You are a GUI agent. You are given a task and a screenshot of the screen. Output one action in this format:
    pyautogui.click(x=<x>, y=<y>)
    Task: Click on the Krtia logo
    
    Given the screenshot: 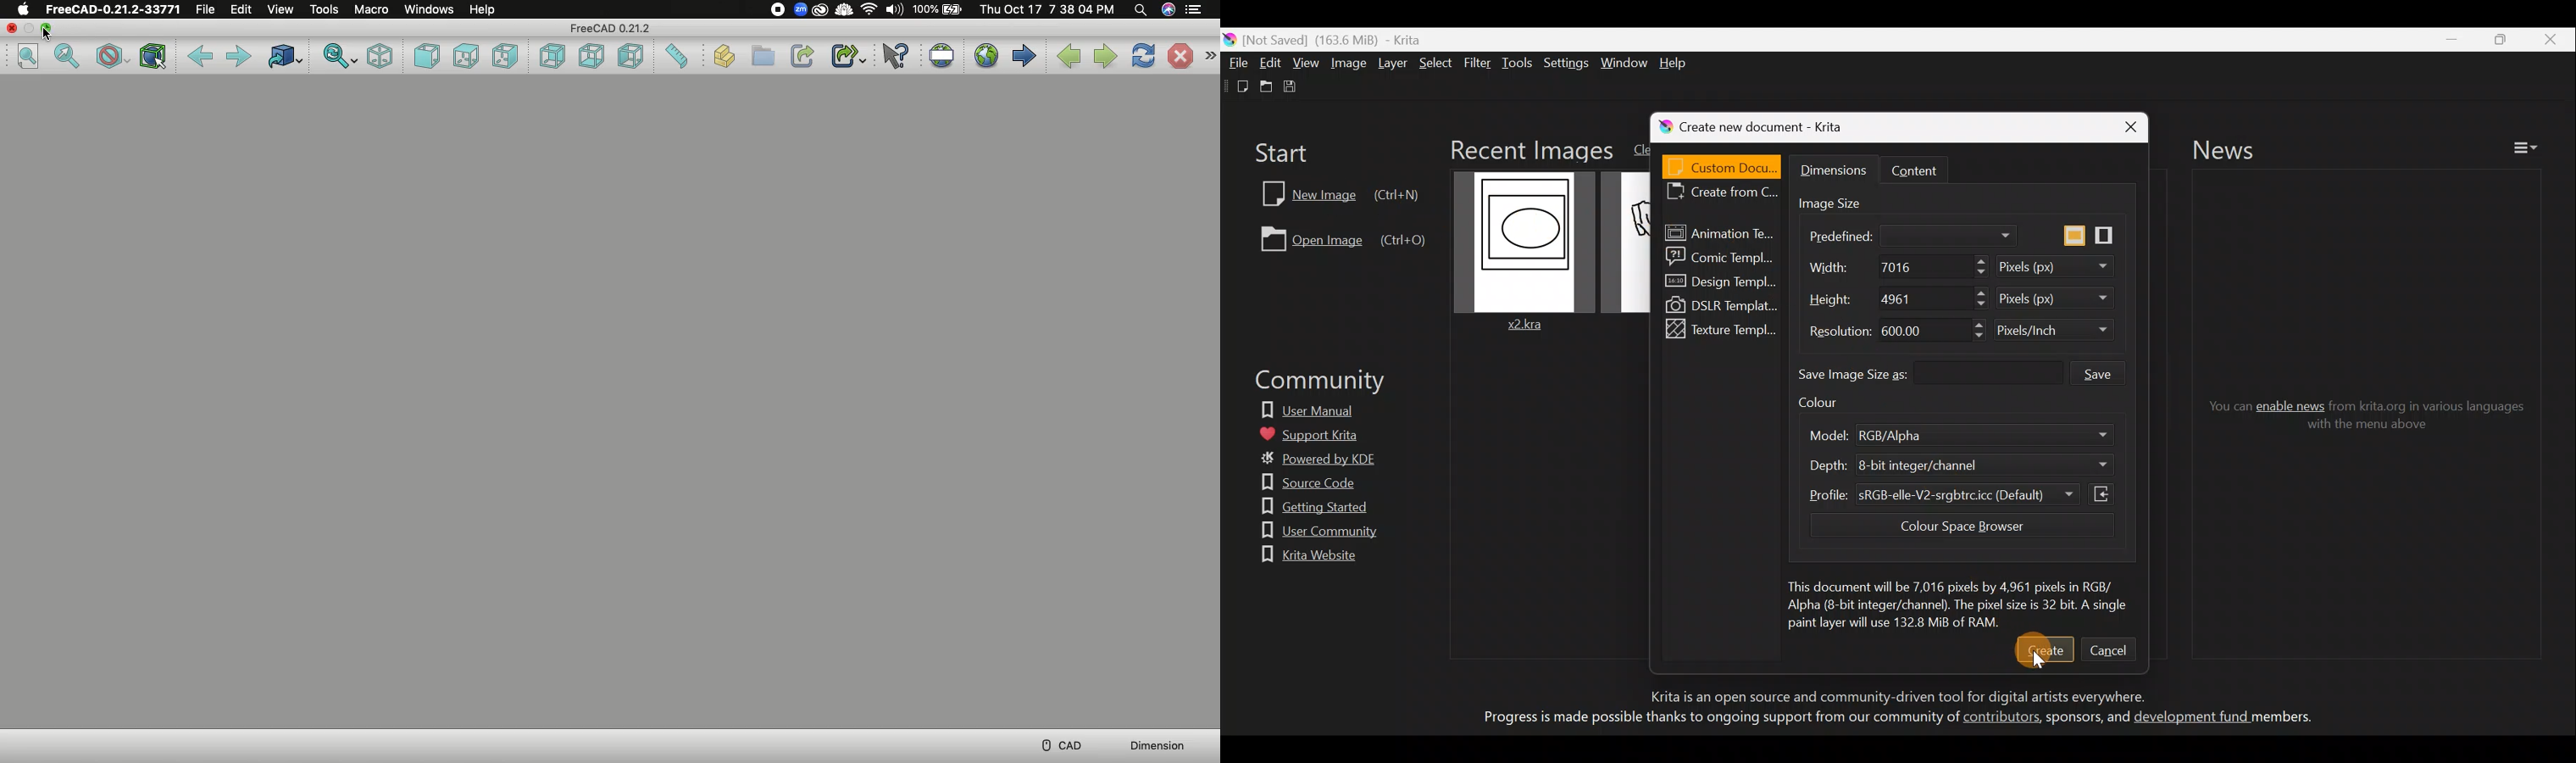 What is the action you would take?
    pyautogui.click(x=1229, y=39)
    